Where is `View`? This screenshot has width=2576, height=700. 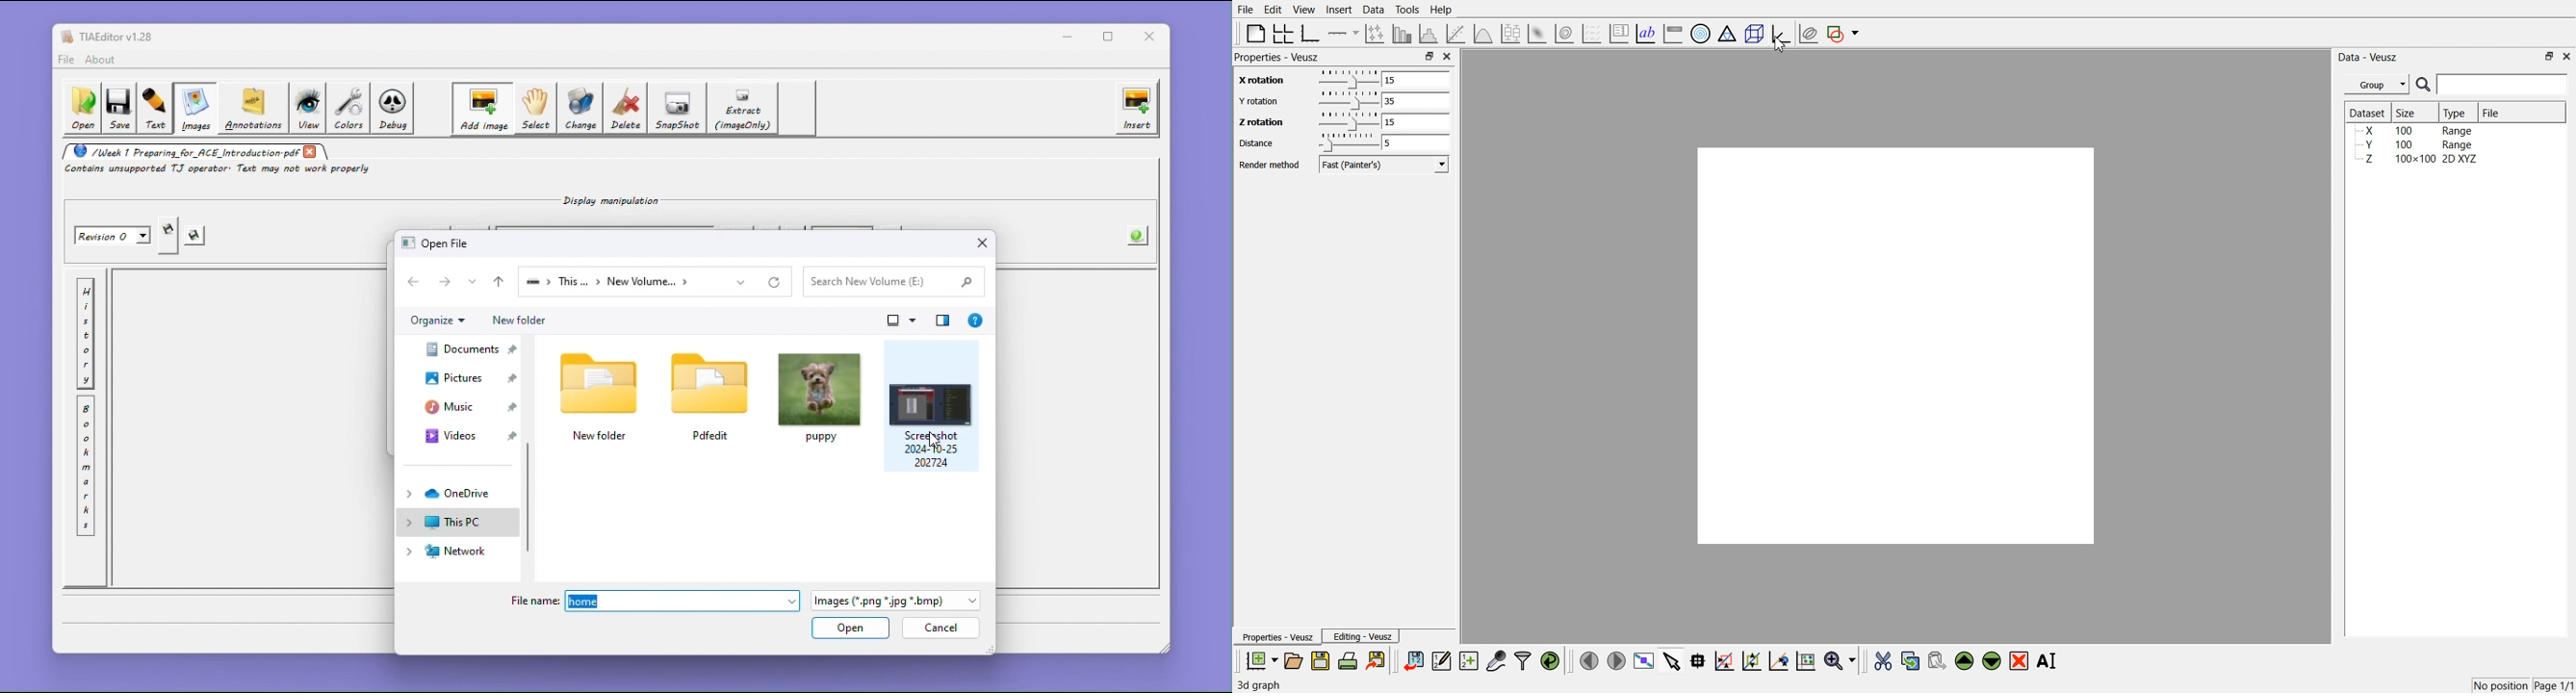 View is located at coordinates (1304, 10).